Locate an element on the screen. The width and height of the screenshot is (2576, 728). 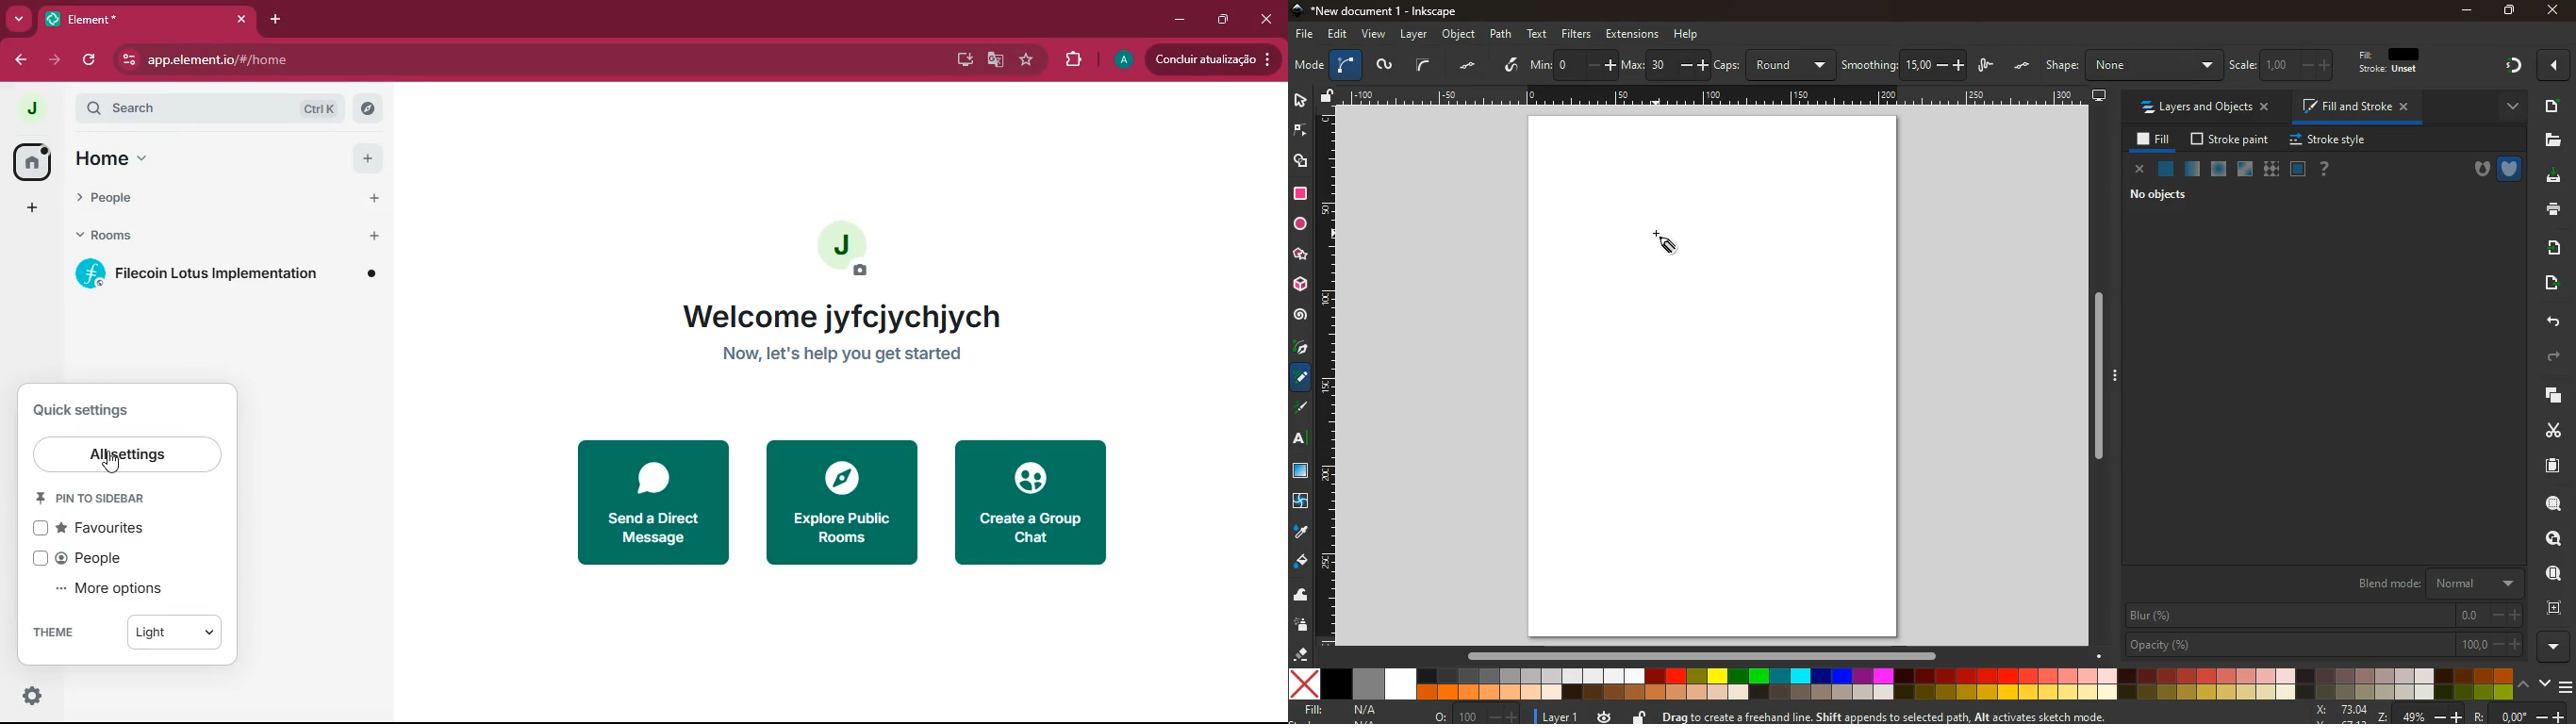
time is located at coordinates (1604, 716).